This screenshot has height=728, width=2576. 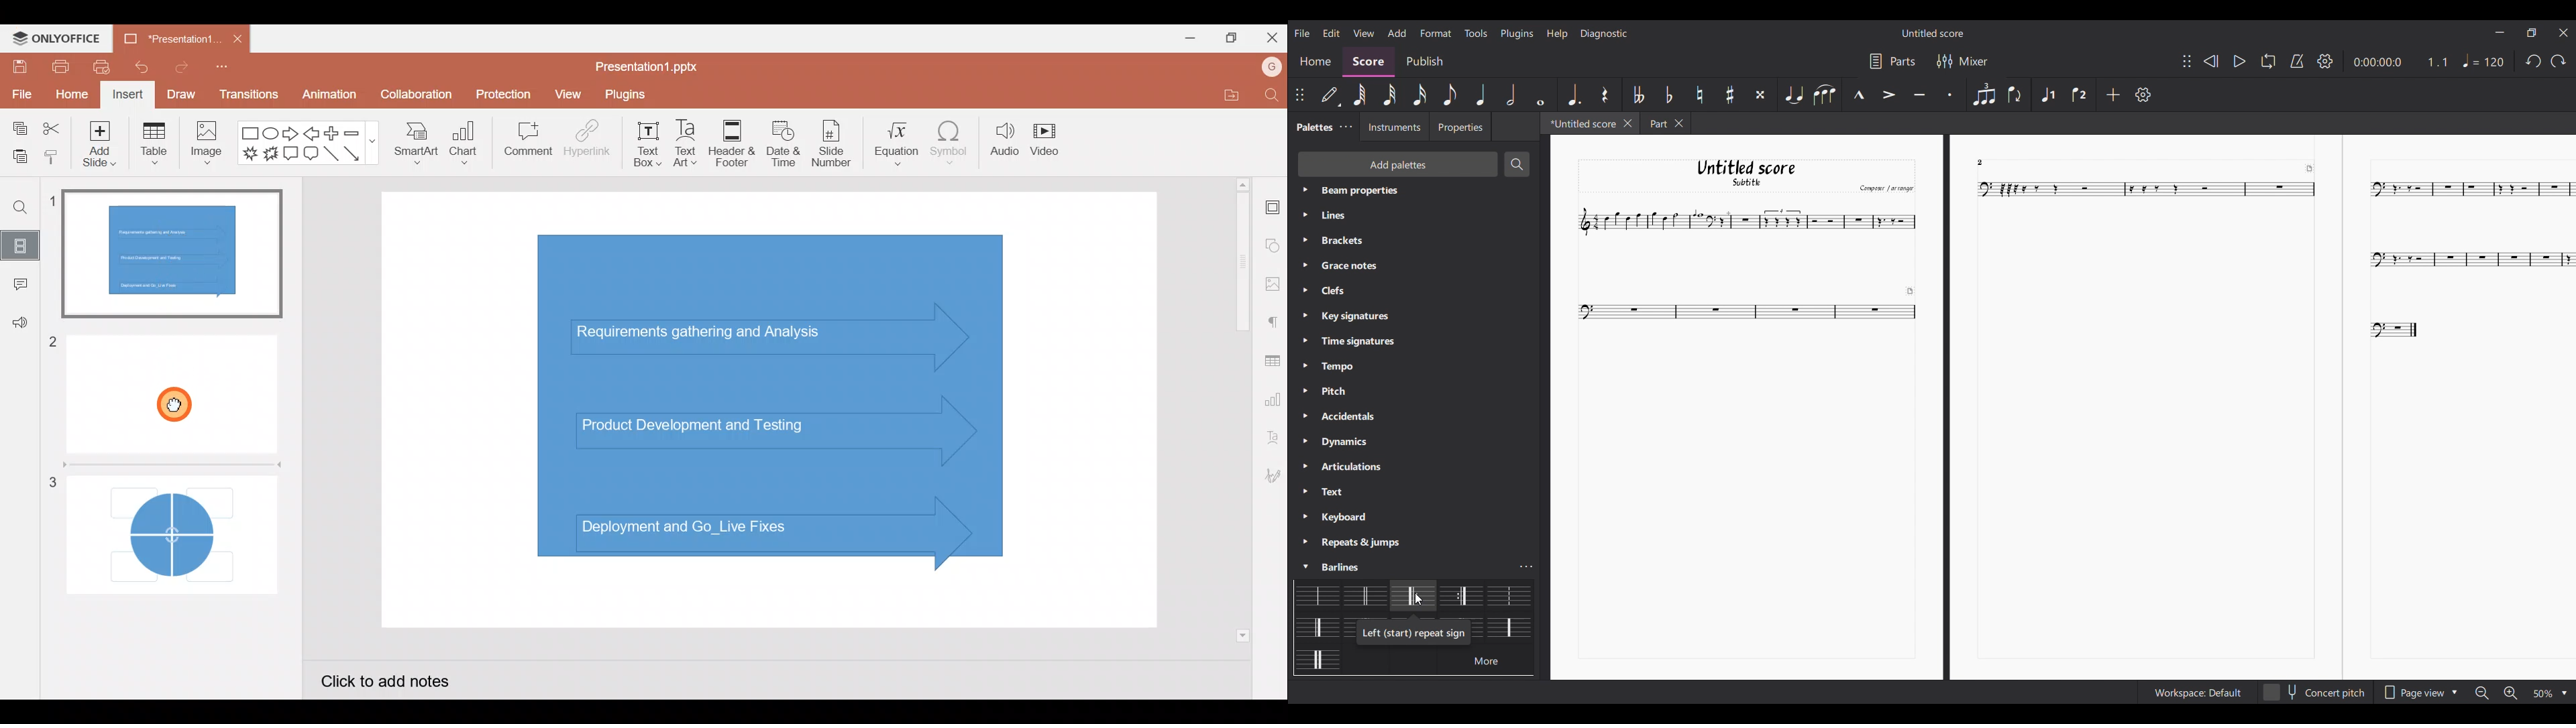 What do you see at coordinates (52, 156) in the screenshot?
I see `Copy style` at bounding box center [52, 156].